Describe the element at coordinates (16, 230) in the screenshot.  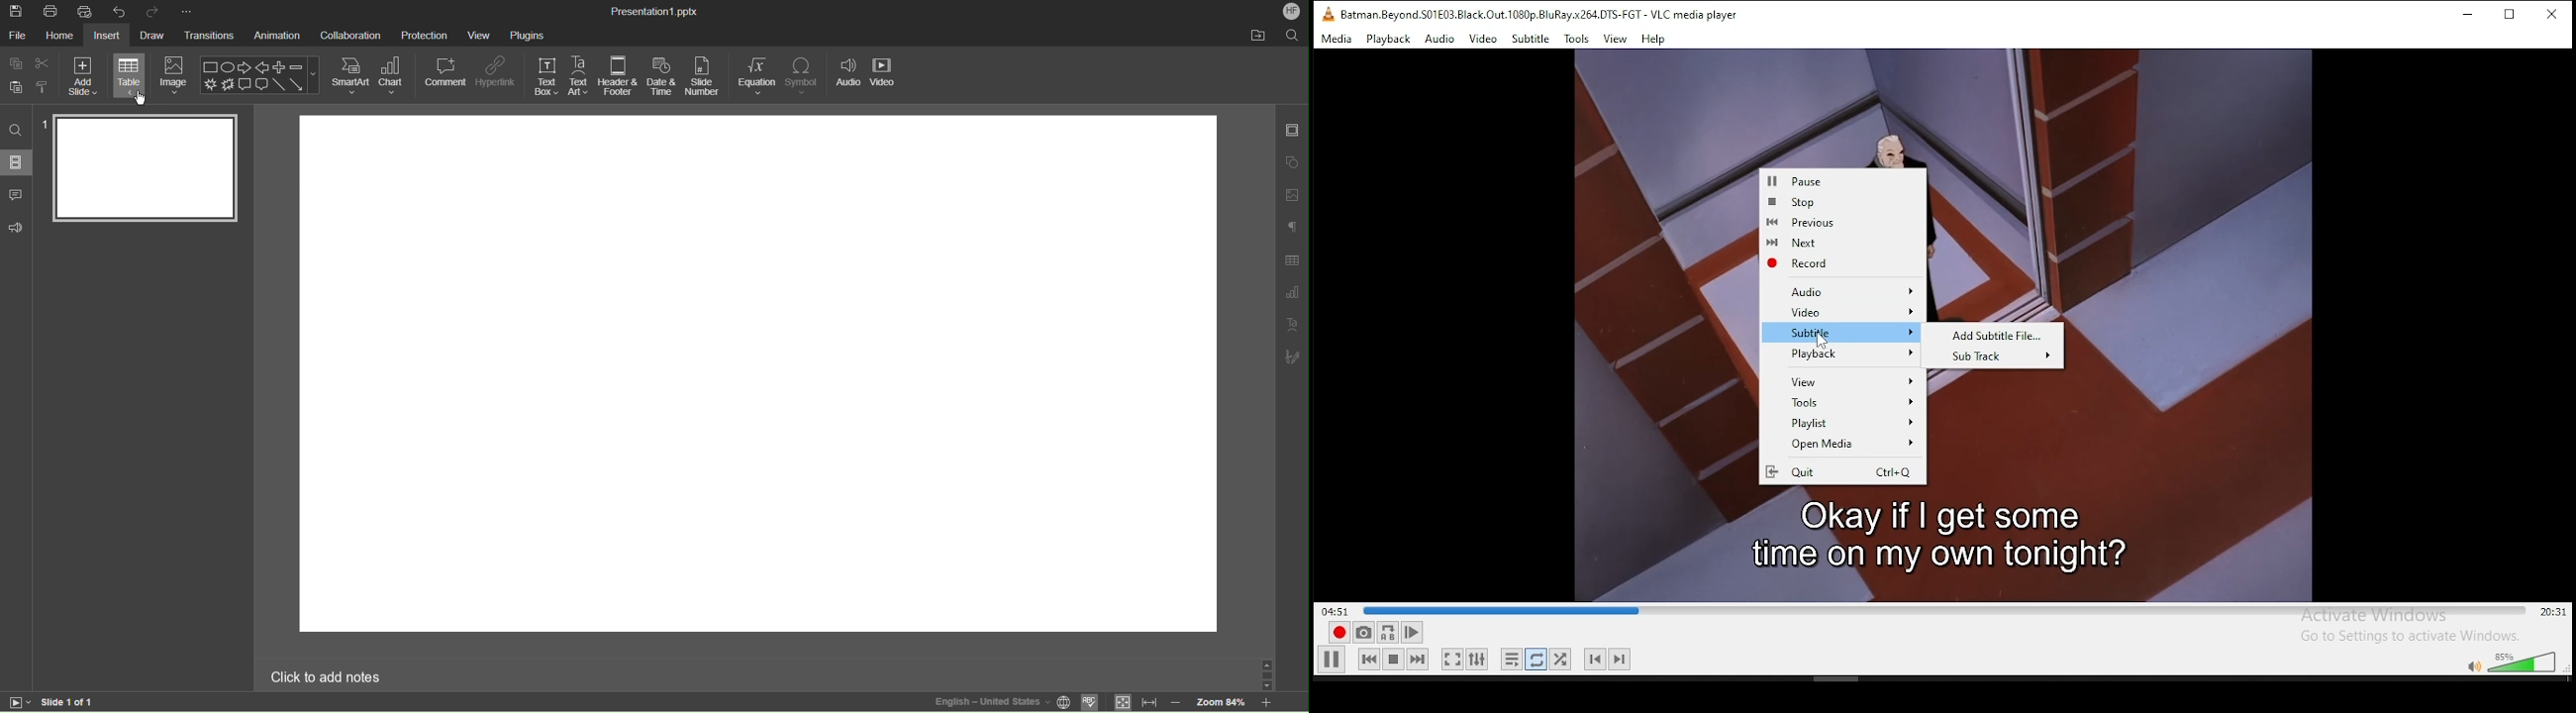
I see `Comments and Feedback` at that location.